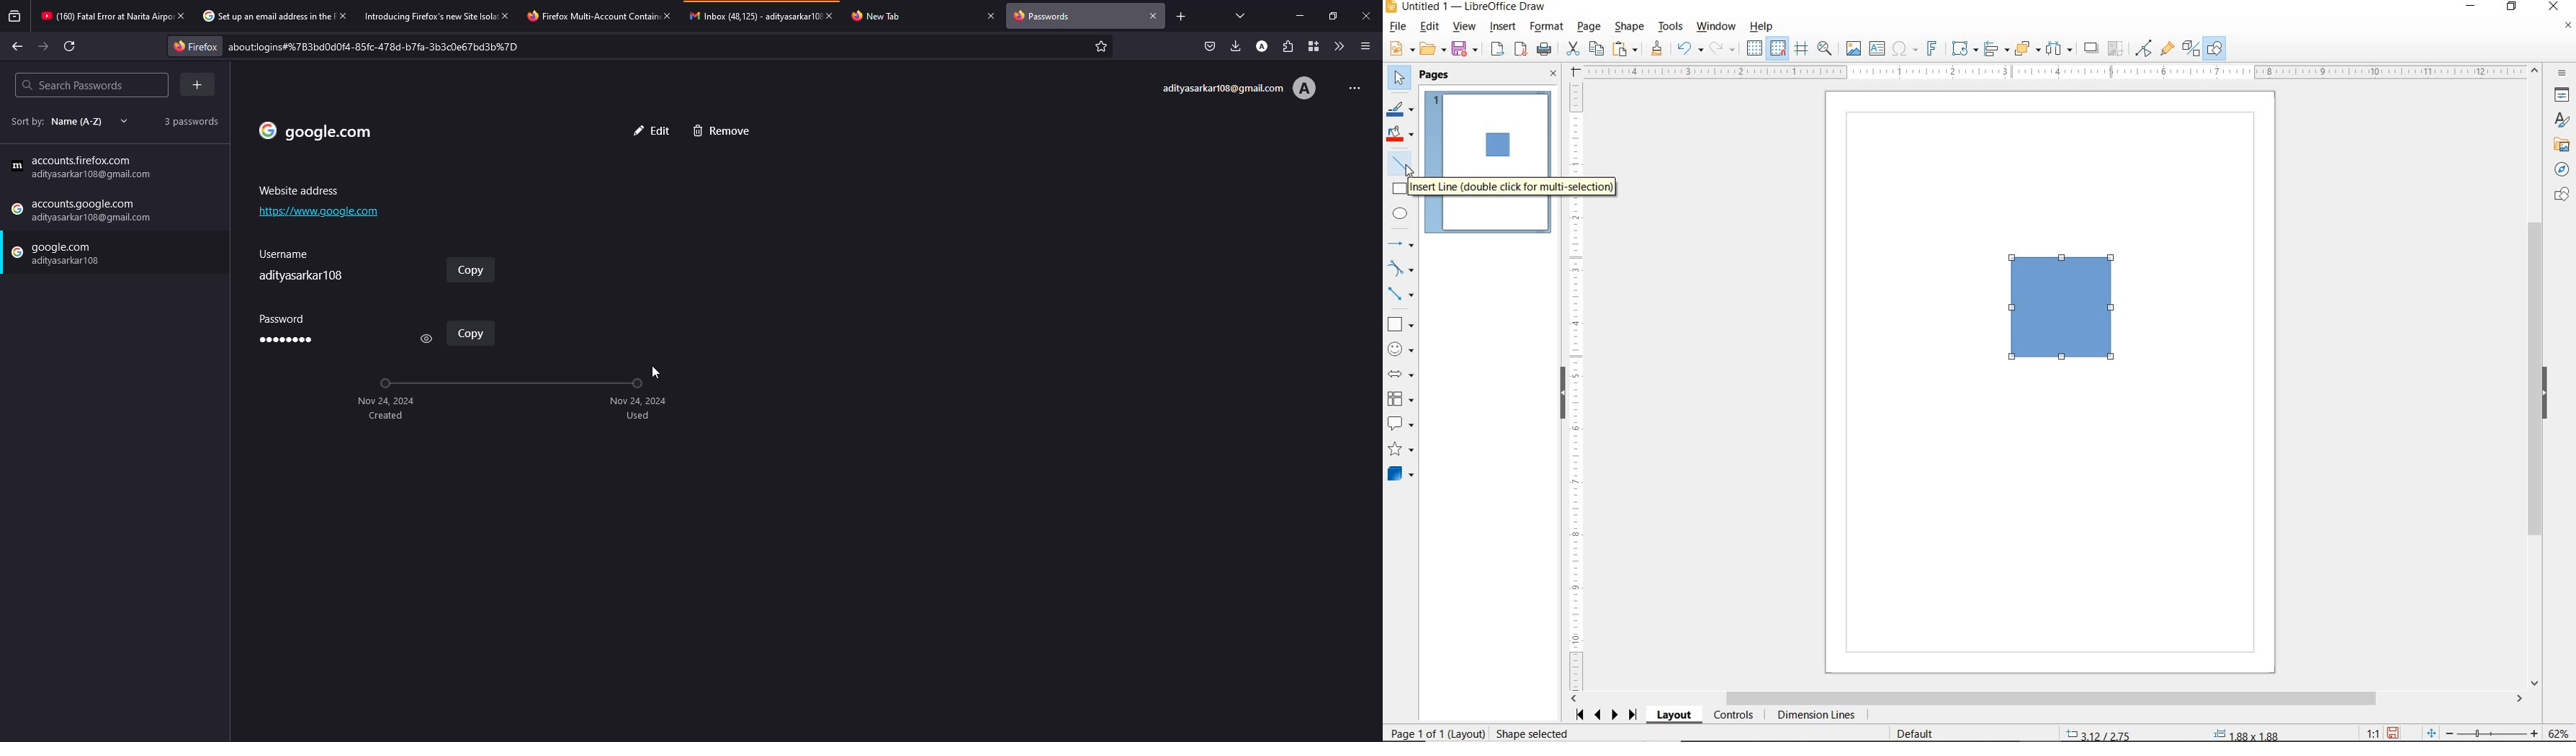  Describe the element at coordinates (2145, 50) in the screenshot. I see `TOGGLE POINT EDIT MODE` at that location.